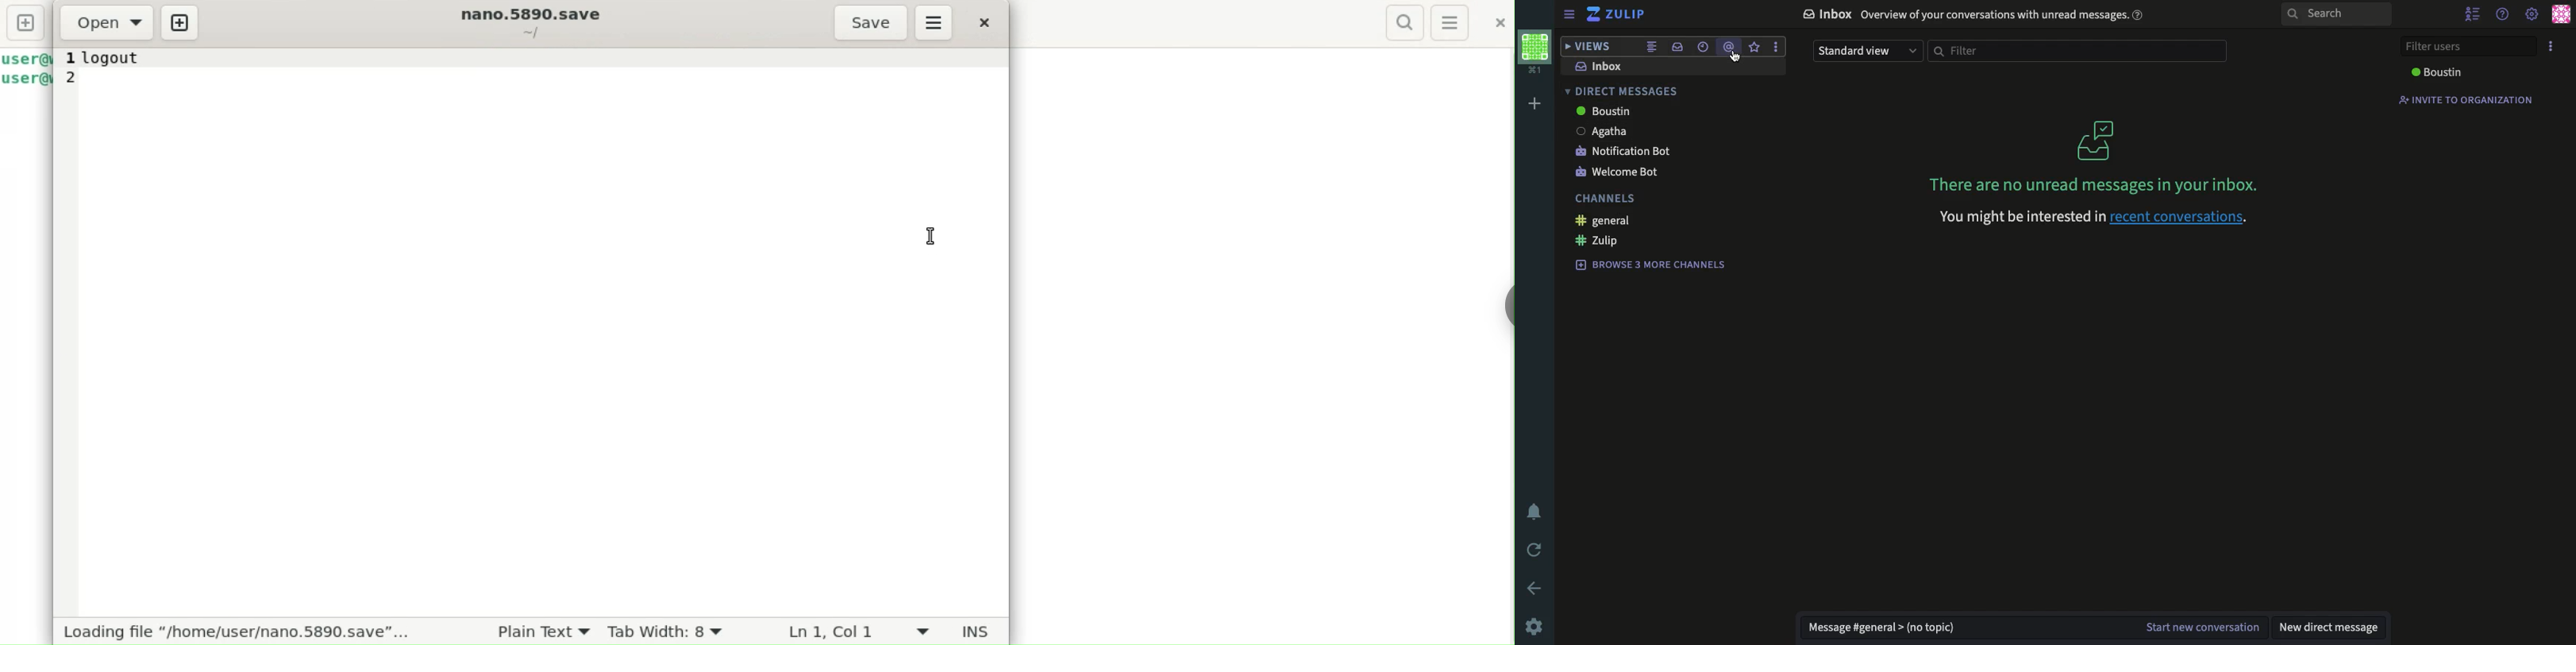  Describe the element at coordinates (1778, 46) in the screenshot. I see `options` at that location.